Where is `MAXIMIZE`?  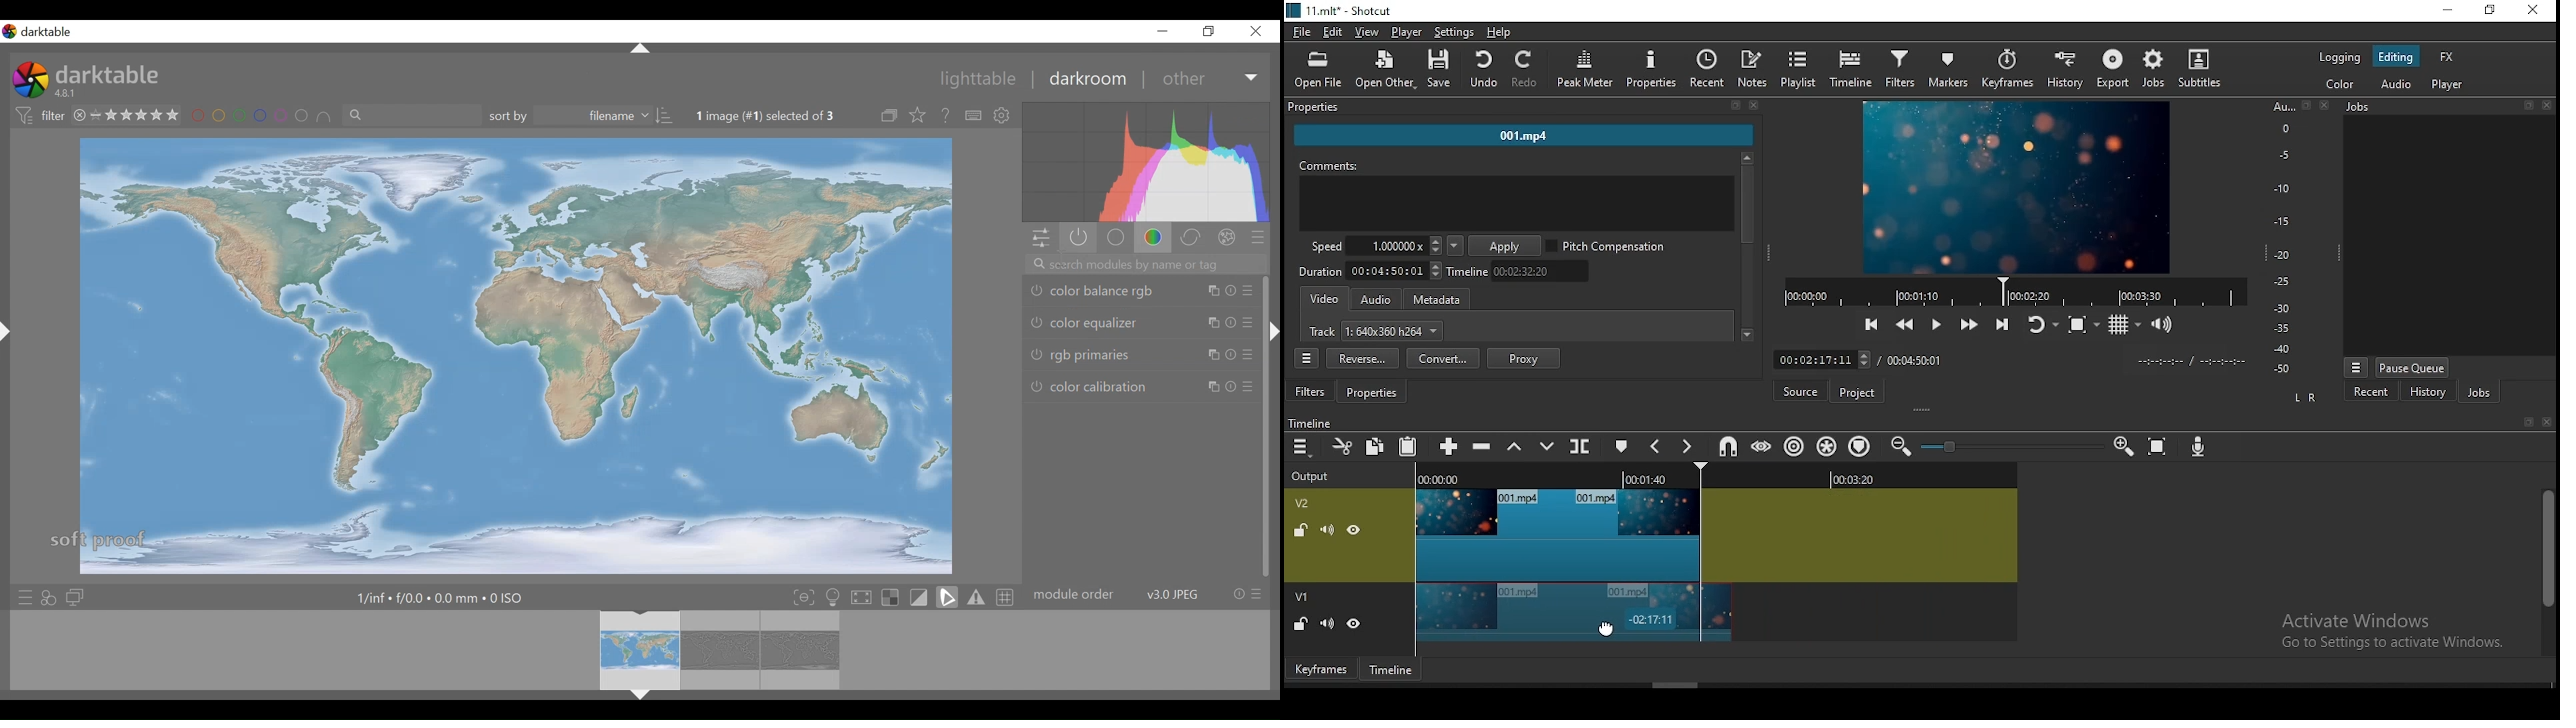
MAXIMIZE is located at coordinates (2525, 421).